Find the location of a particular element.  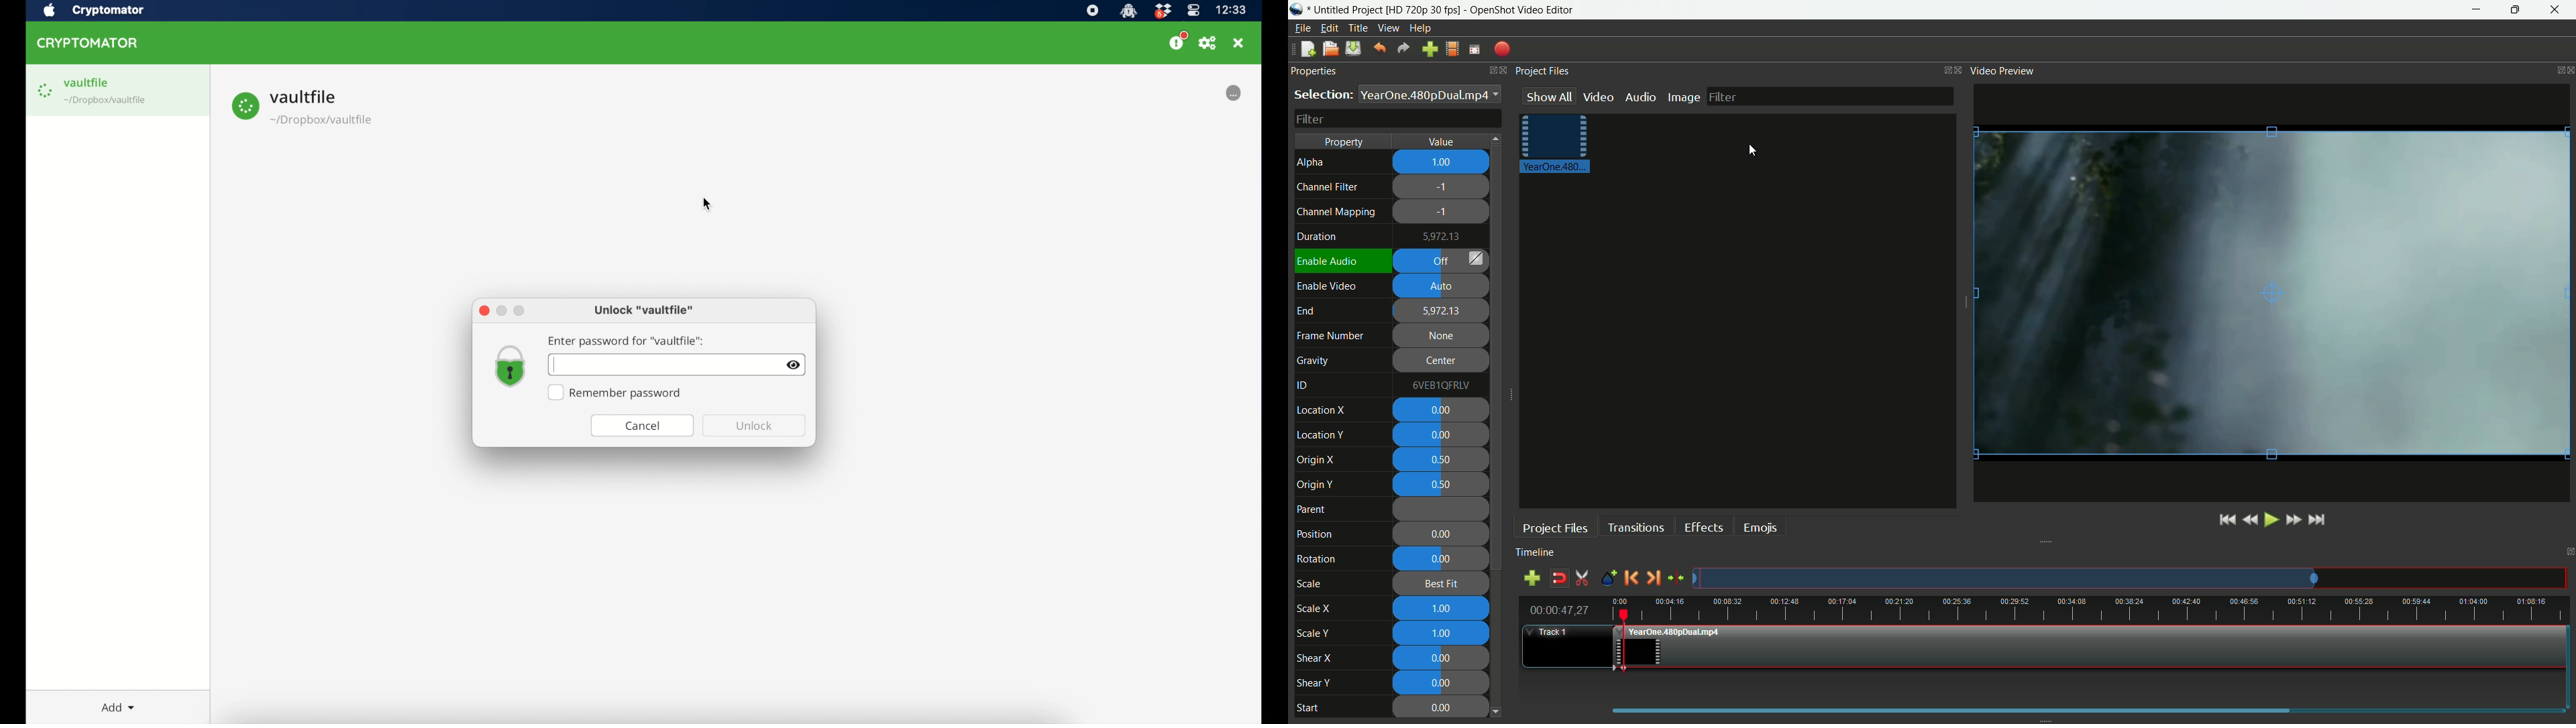

rewind is located at coordinates (2186, 520).